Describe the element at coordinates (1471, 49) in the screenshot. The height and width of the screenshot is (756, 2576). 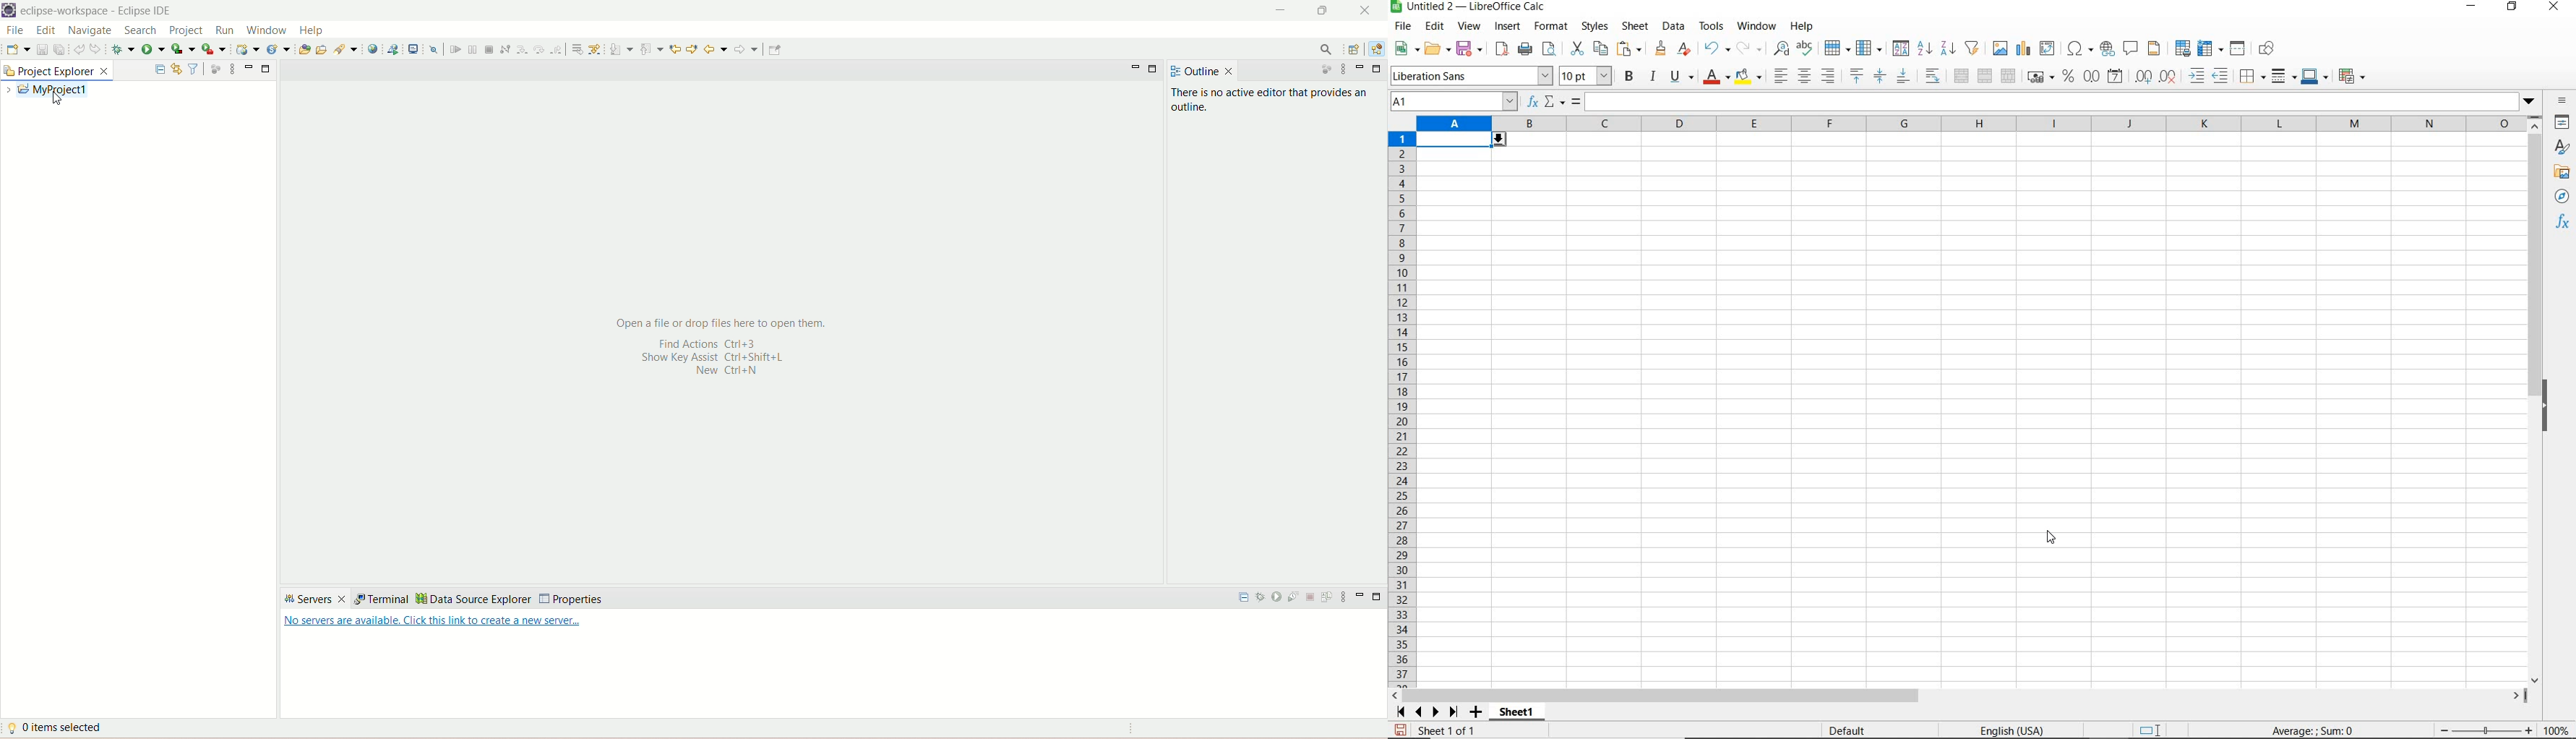
I see `save` at that location.